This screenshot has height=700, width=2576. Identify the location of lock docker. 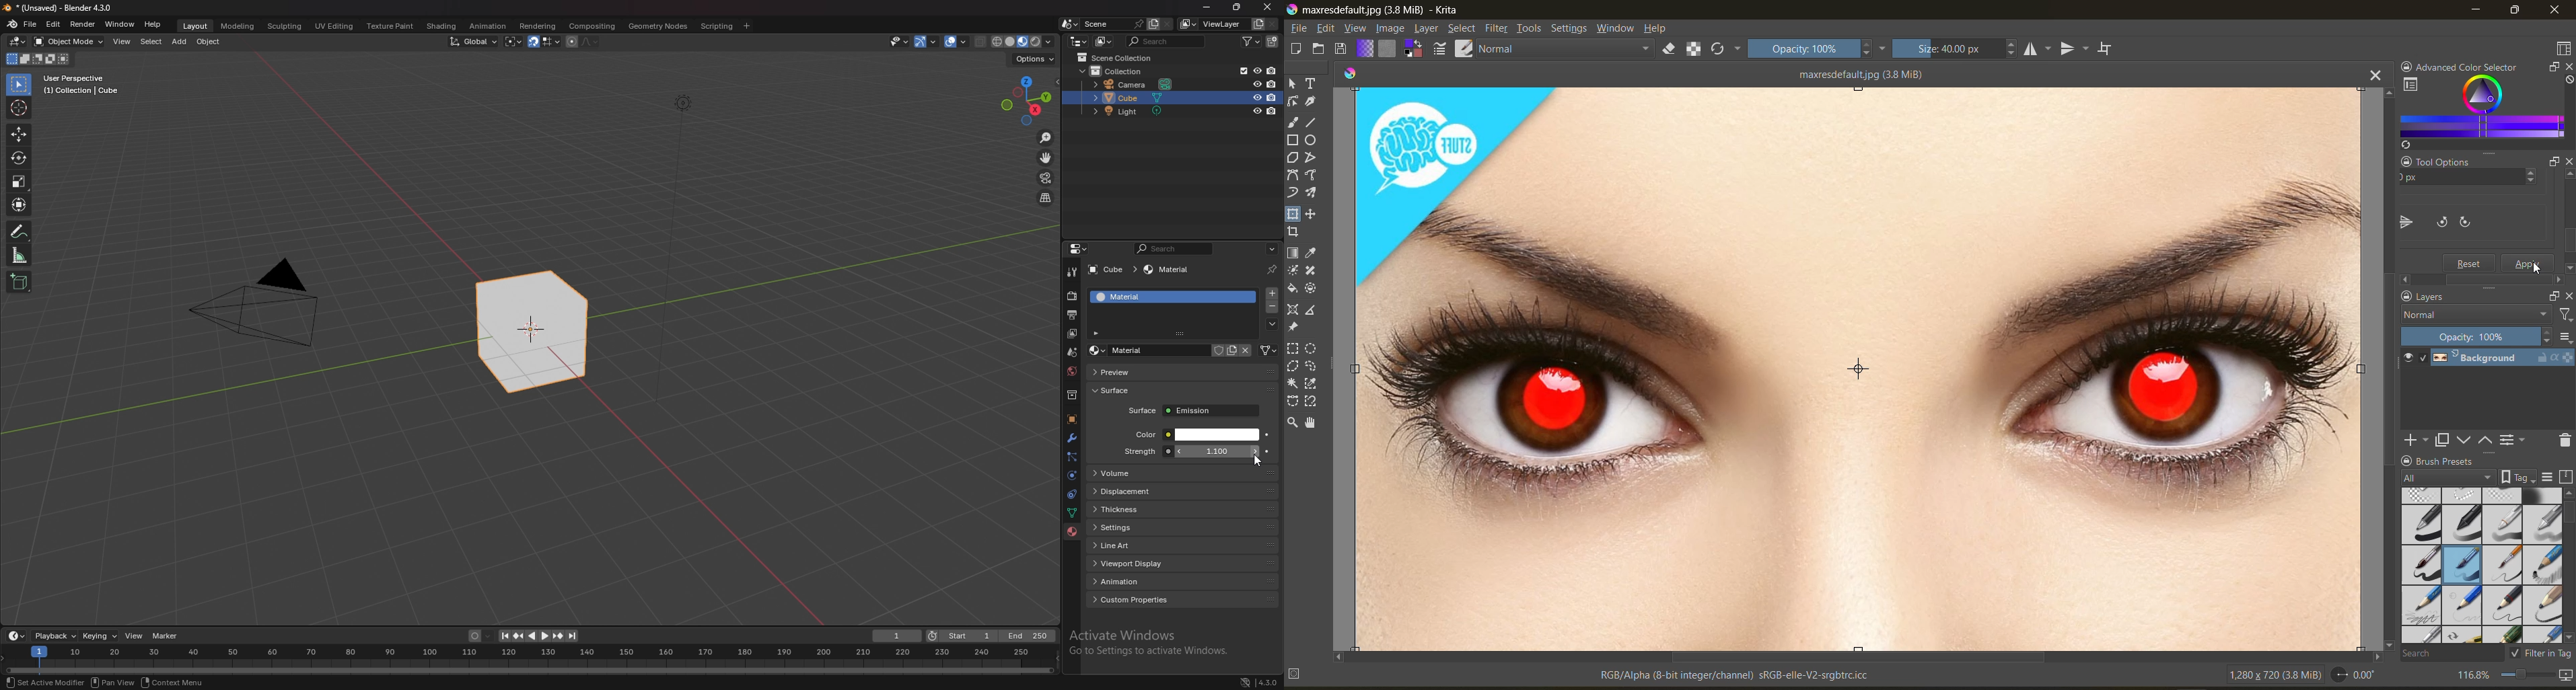
(2404, 64).